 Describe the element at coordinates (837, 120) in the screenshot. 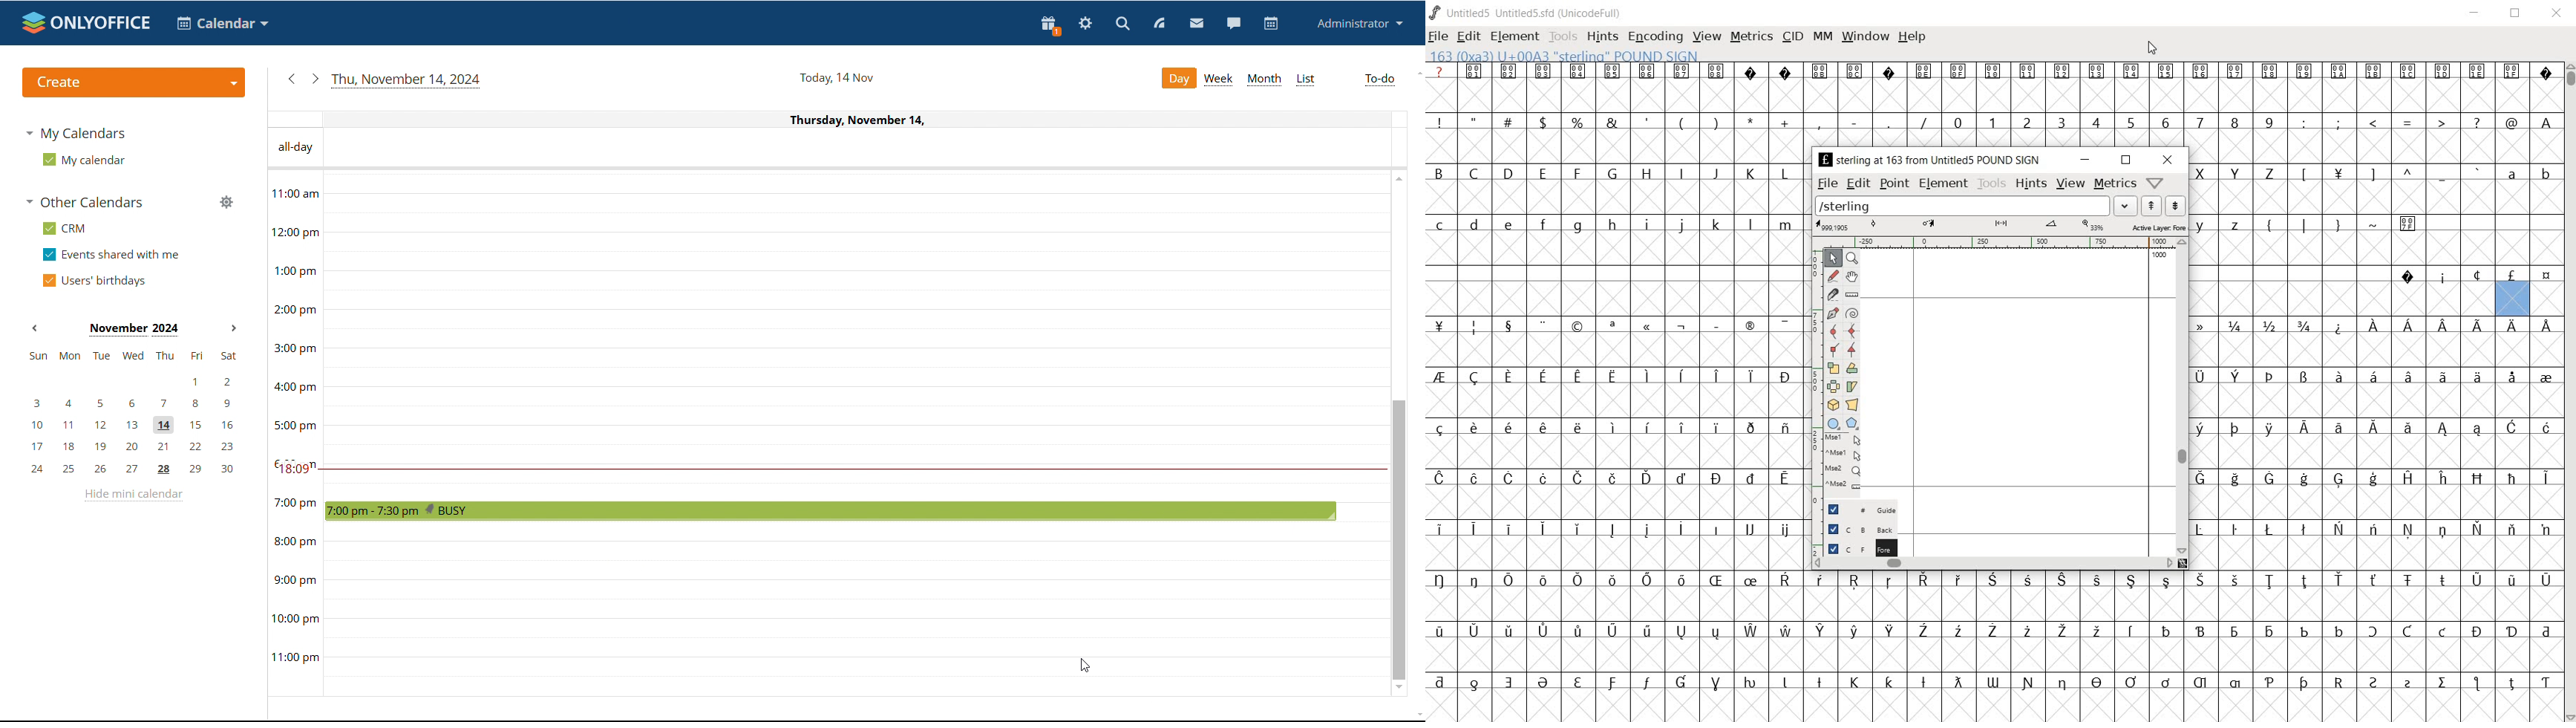

I see `Current date` at that location.